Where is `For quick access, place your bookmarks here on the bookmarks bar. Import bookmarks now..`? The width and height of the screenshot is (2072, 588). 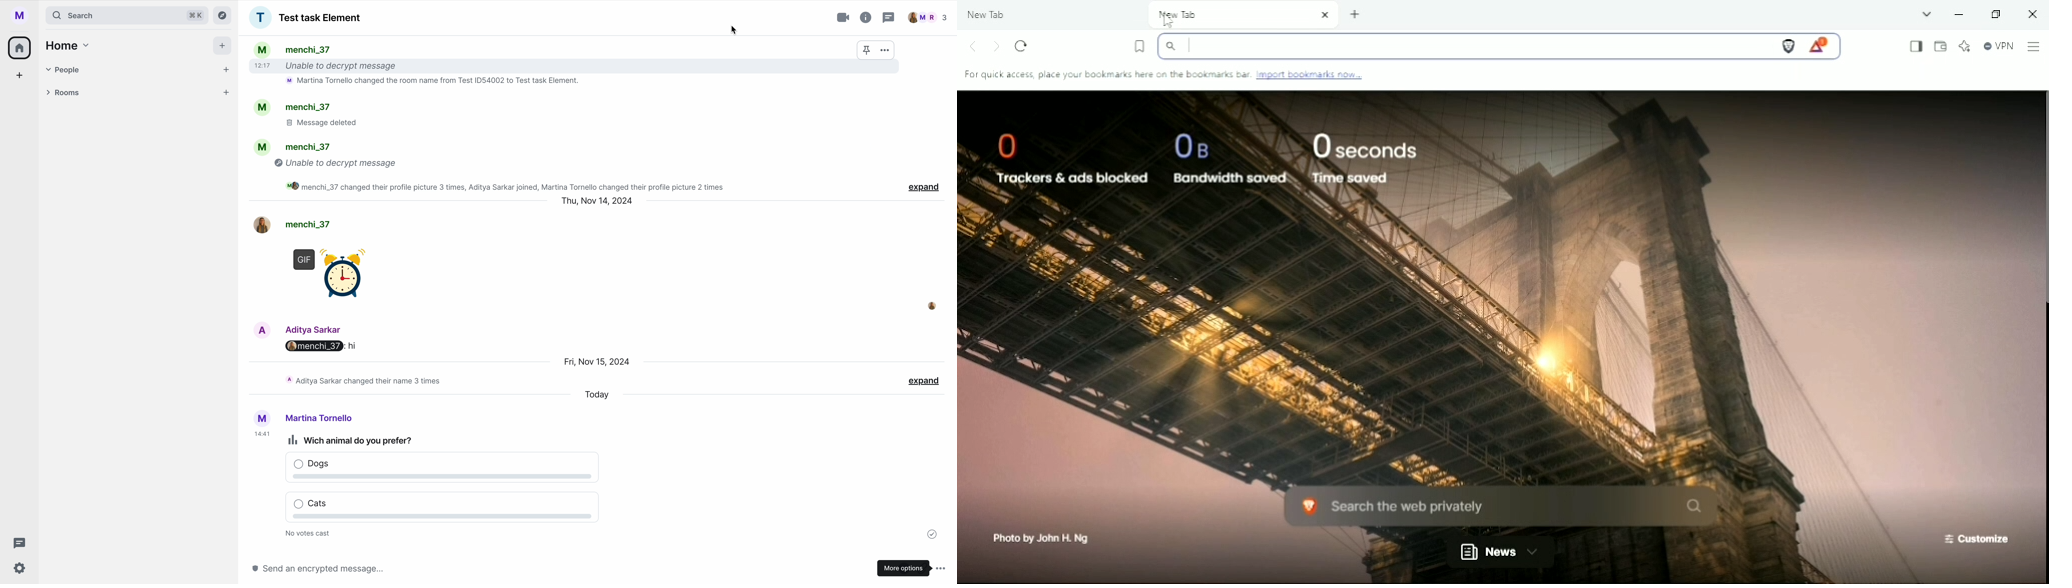
For quick access, place your bookmarks here on the bookmarks bar. Import bookmarks now.. is located at coordinates (1169, 75).